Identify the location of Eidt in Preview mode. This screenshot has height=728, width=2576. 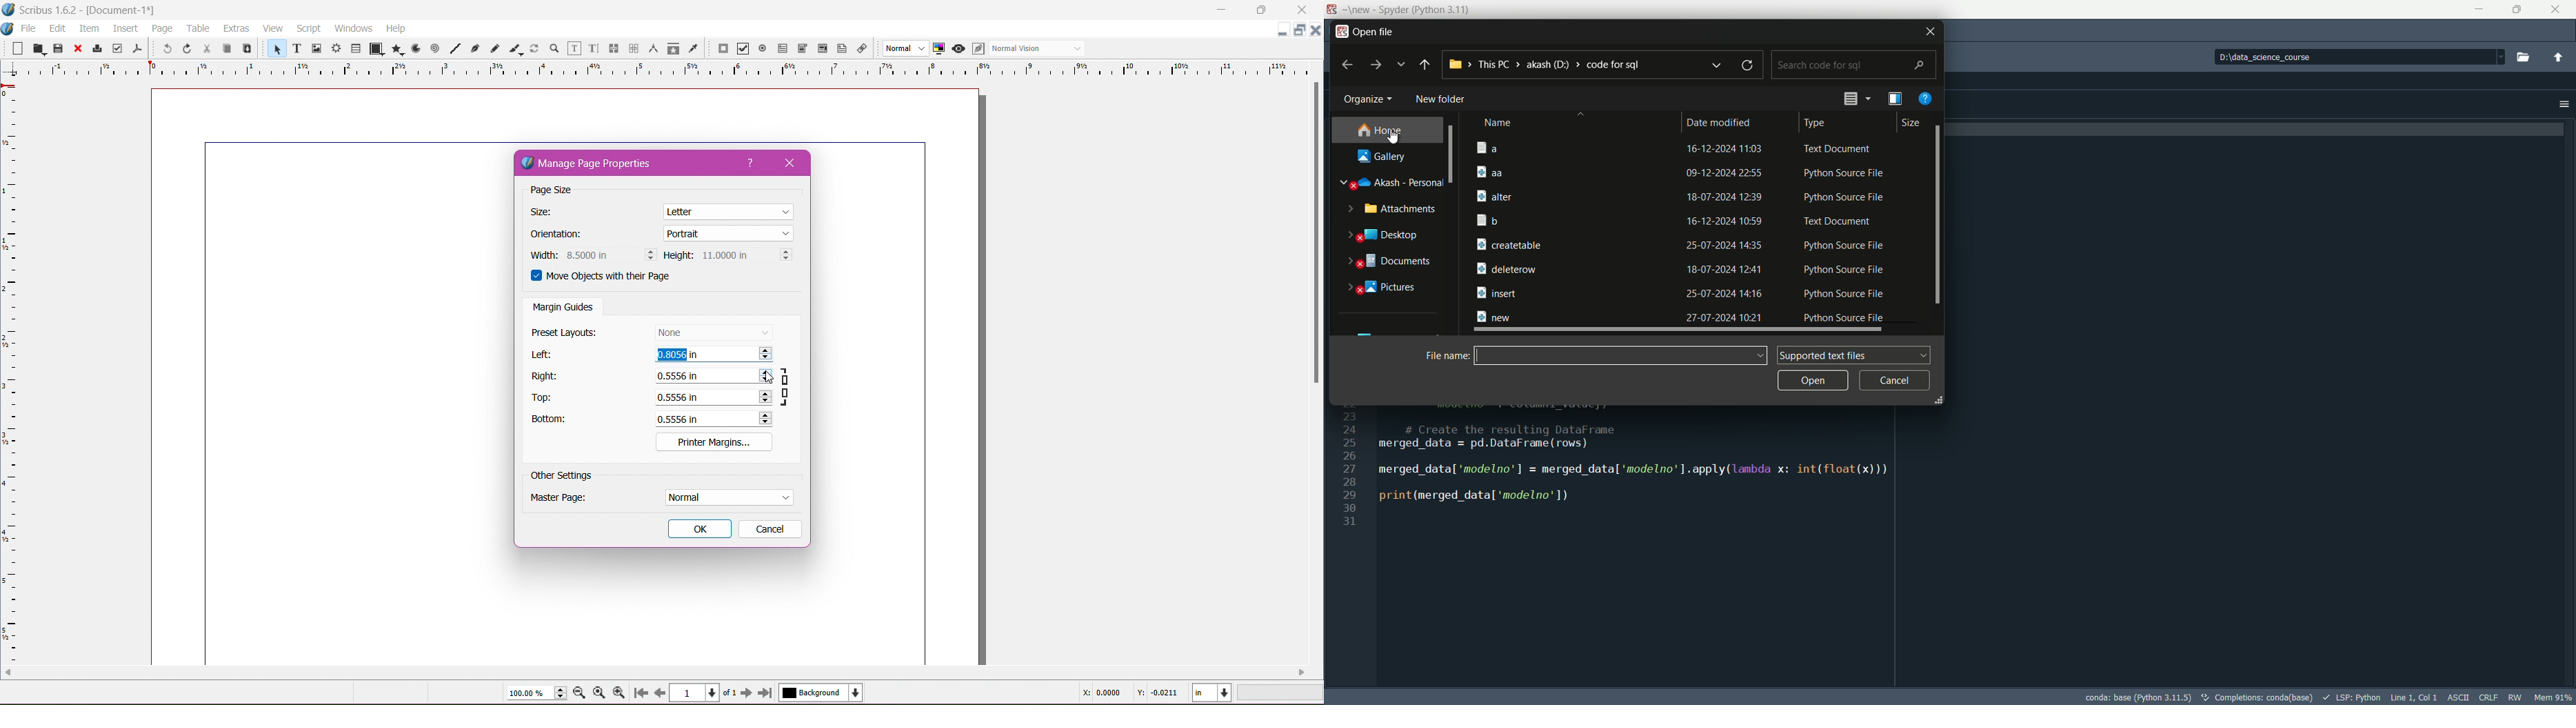
(978, 49).